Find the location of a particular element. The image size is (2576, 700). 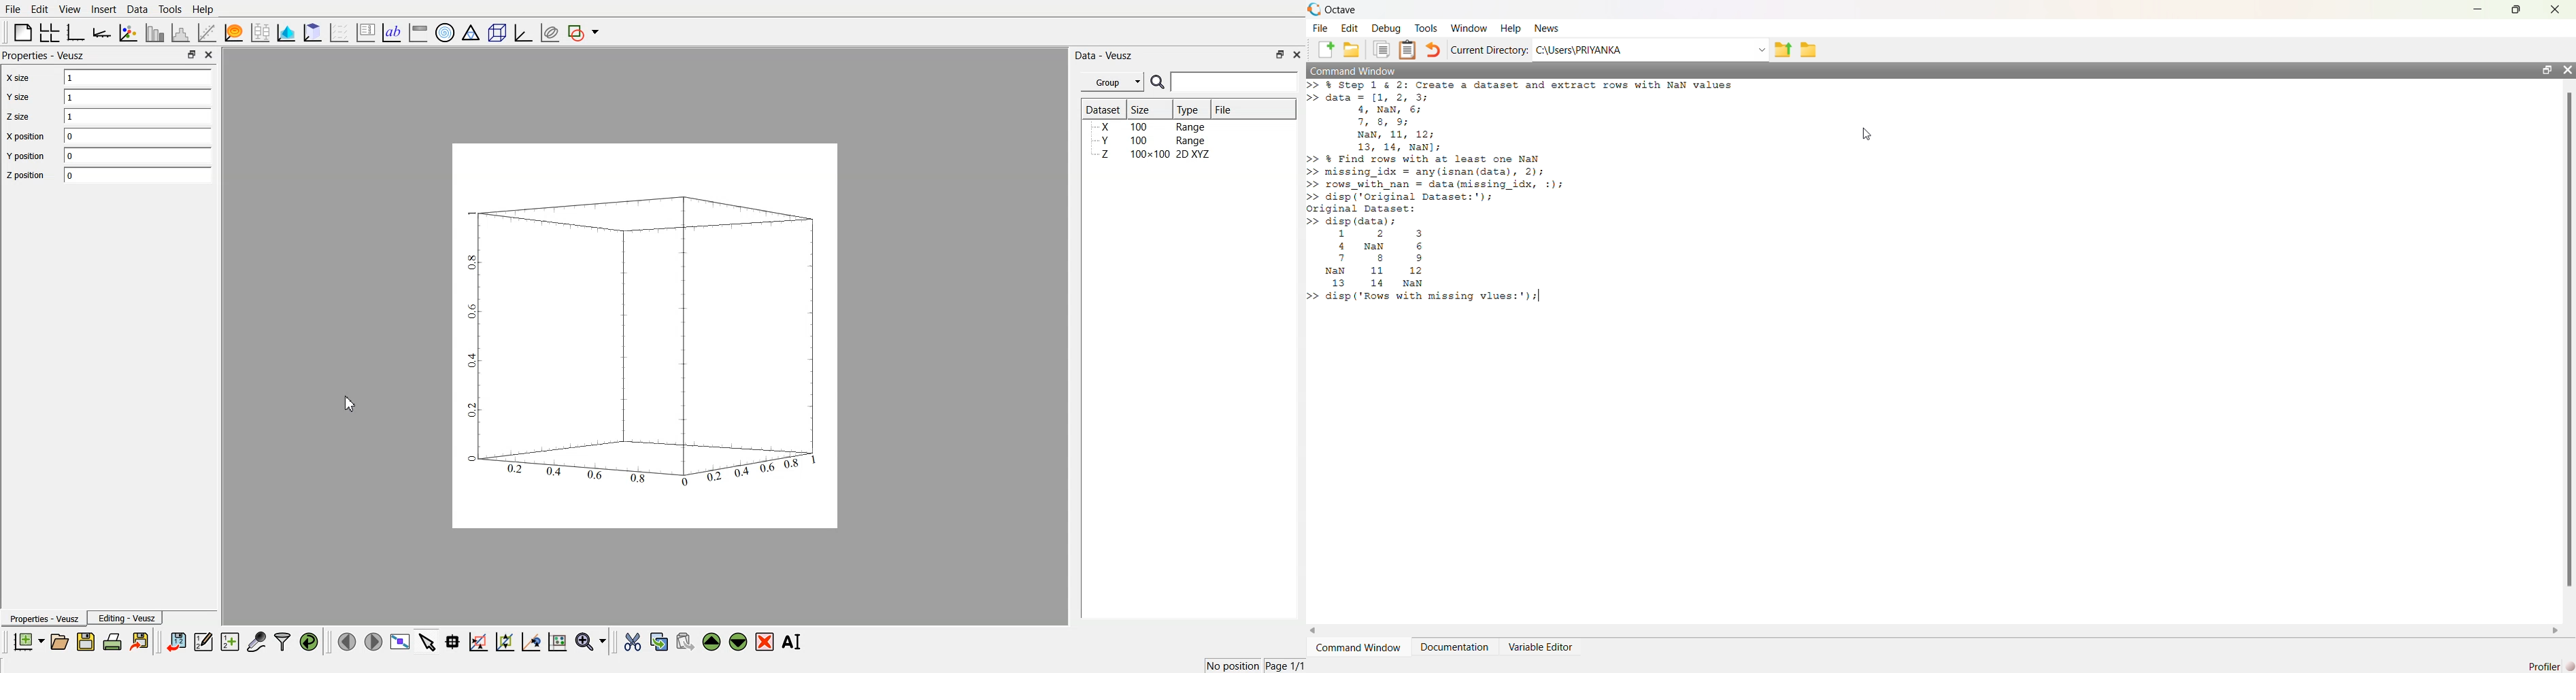

Properties - Veusz is located at coordinates (43, 618).